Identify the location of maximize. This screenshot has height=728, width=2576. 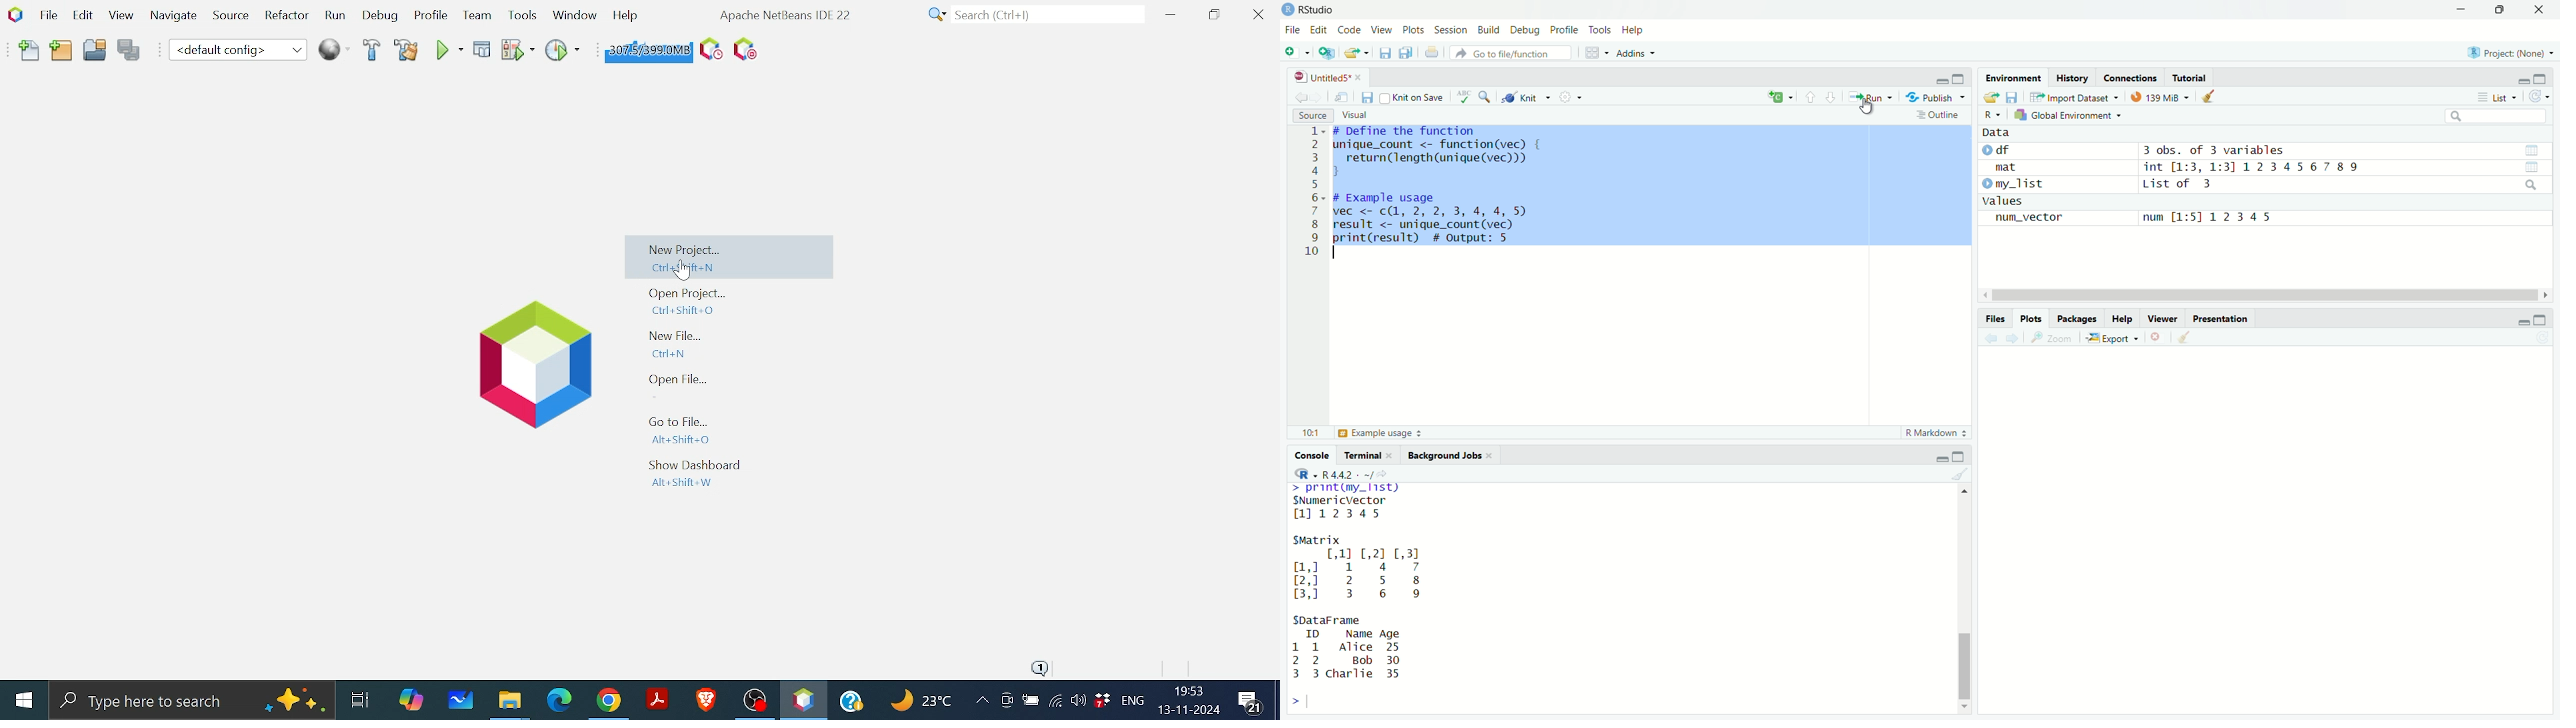
(1961, 79).